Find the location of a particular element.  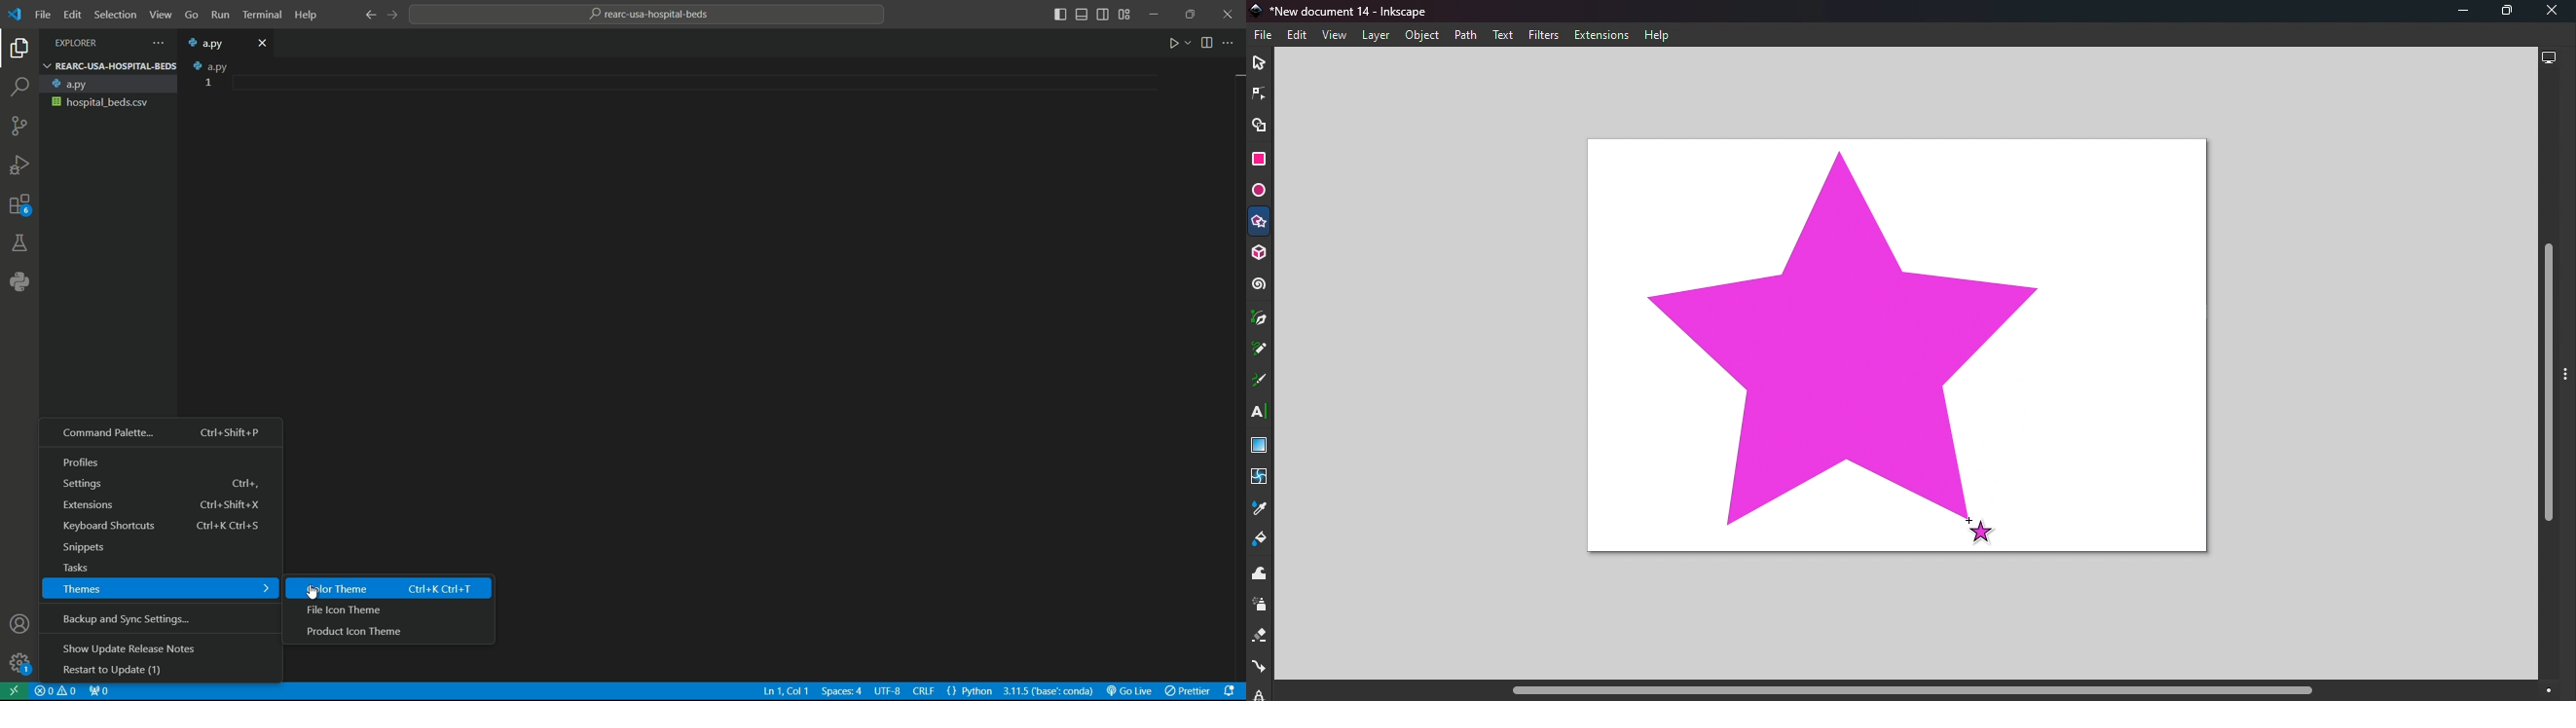

Cursor is located at coordinates (1979, 529).